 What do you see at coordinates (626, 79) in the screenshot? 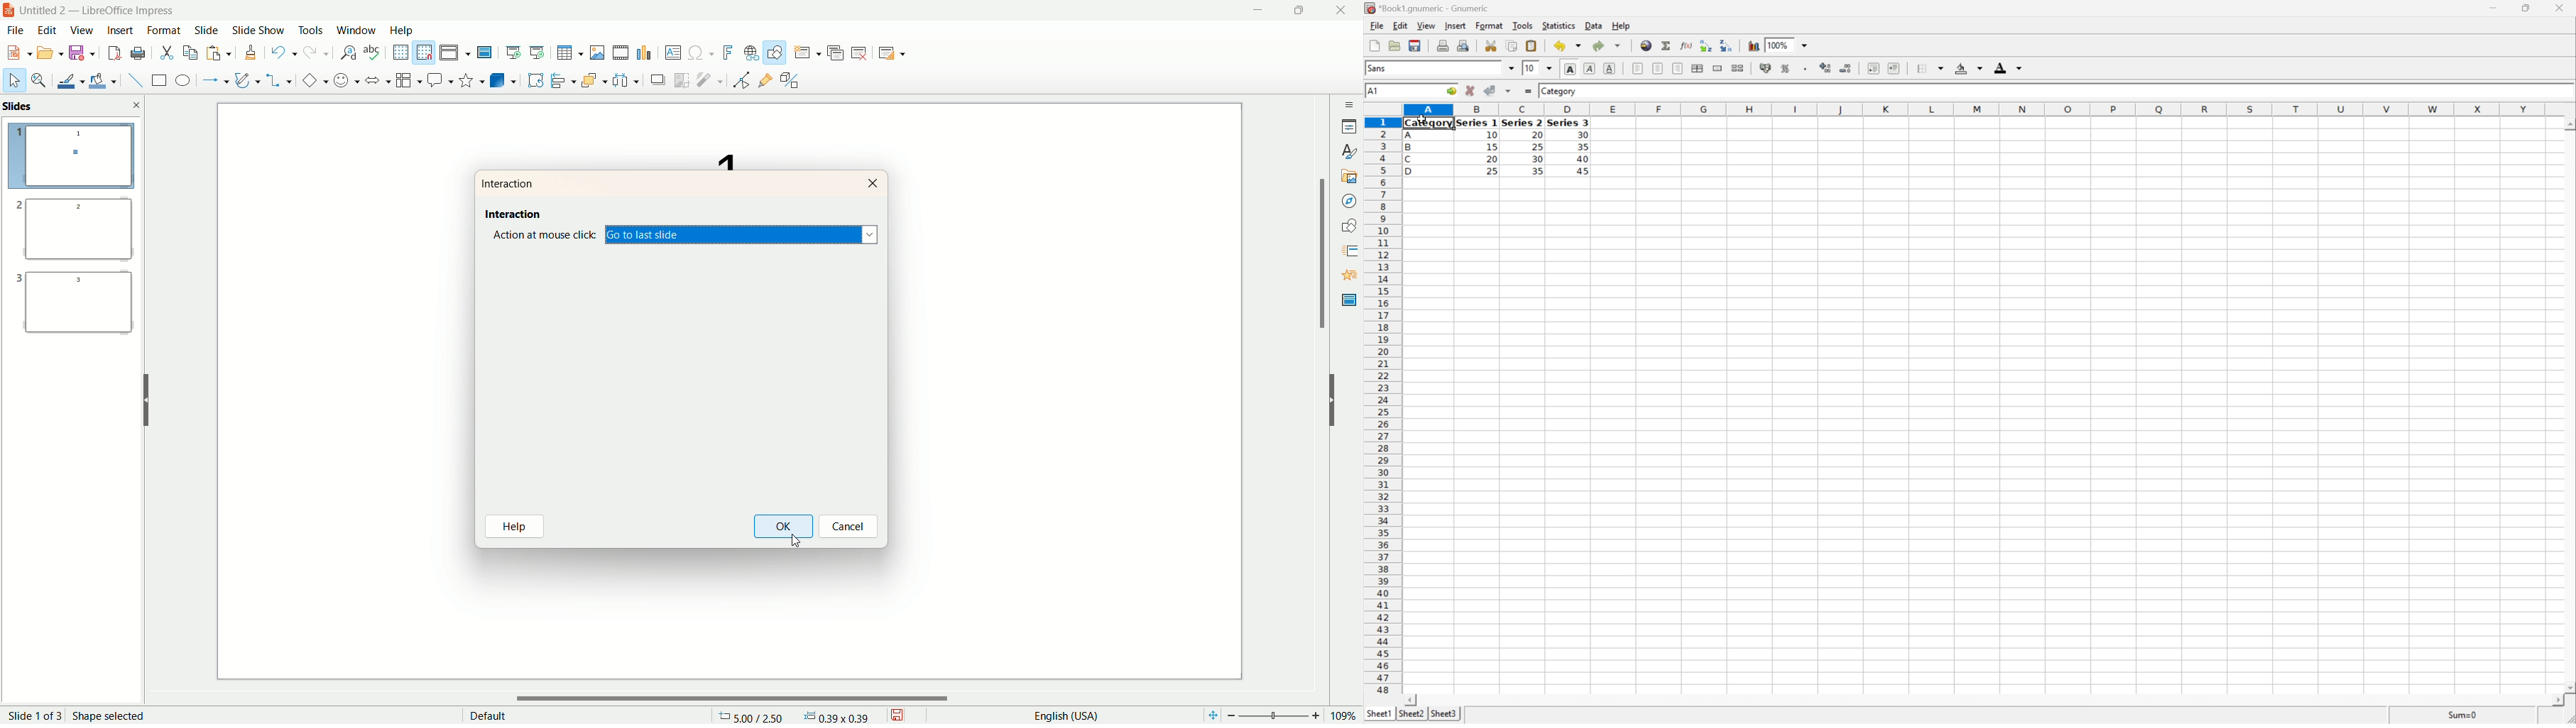
I see `select at least three objects to distribute` at bounding box center [626, 79].